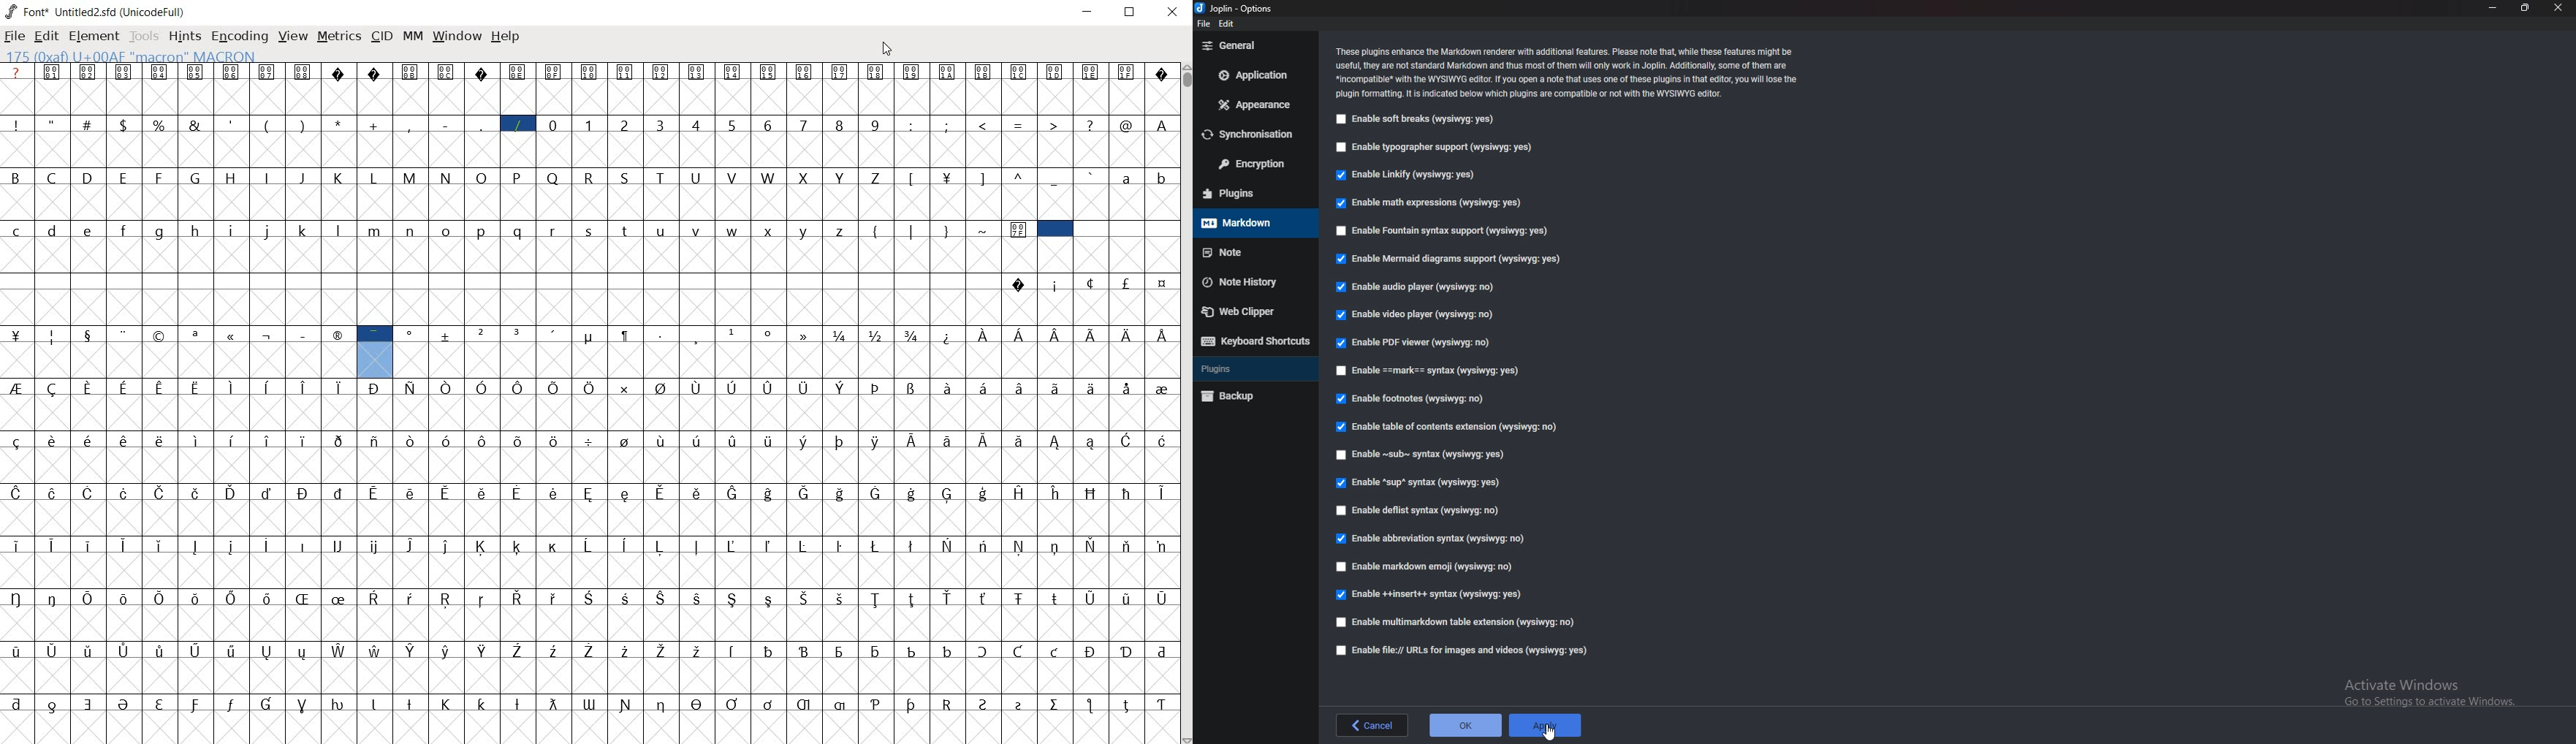 The image size is (2576, 756). I want to click on file, so click(1204, 24).